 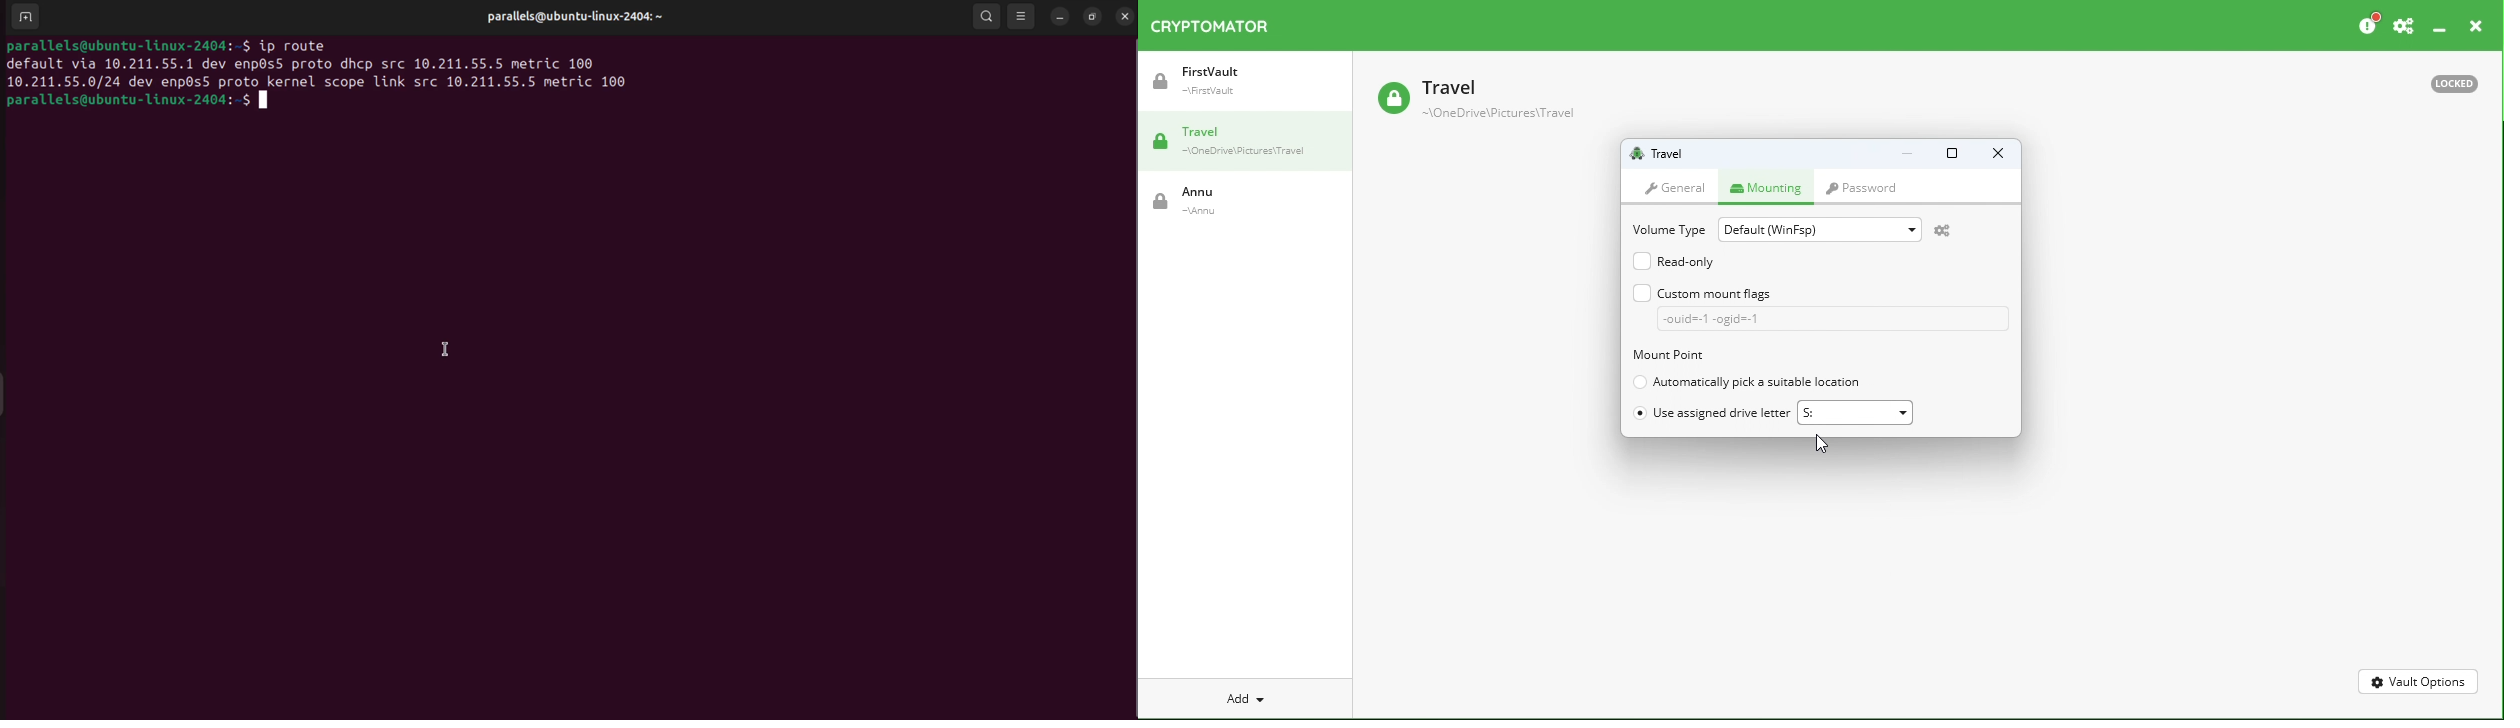 What do you see at coordinates (2478, 23) in the screenshot?
I see `close` at bounding box center [2478, 23].